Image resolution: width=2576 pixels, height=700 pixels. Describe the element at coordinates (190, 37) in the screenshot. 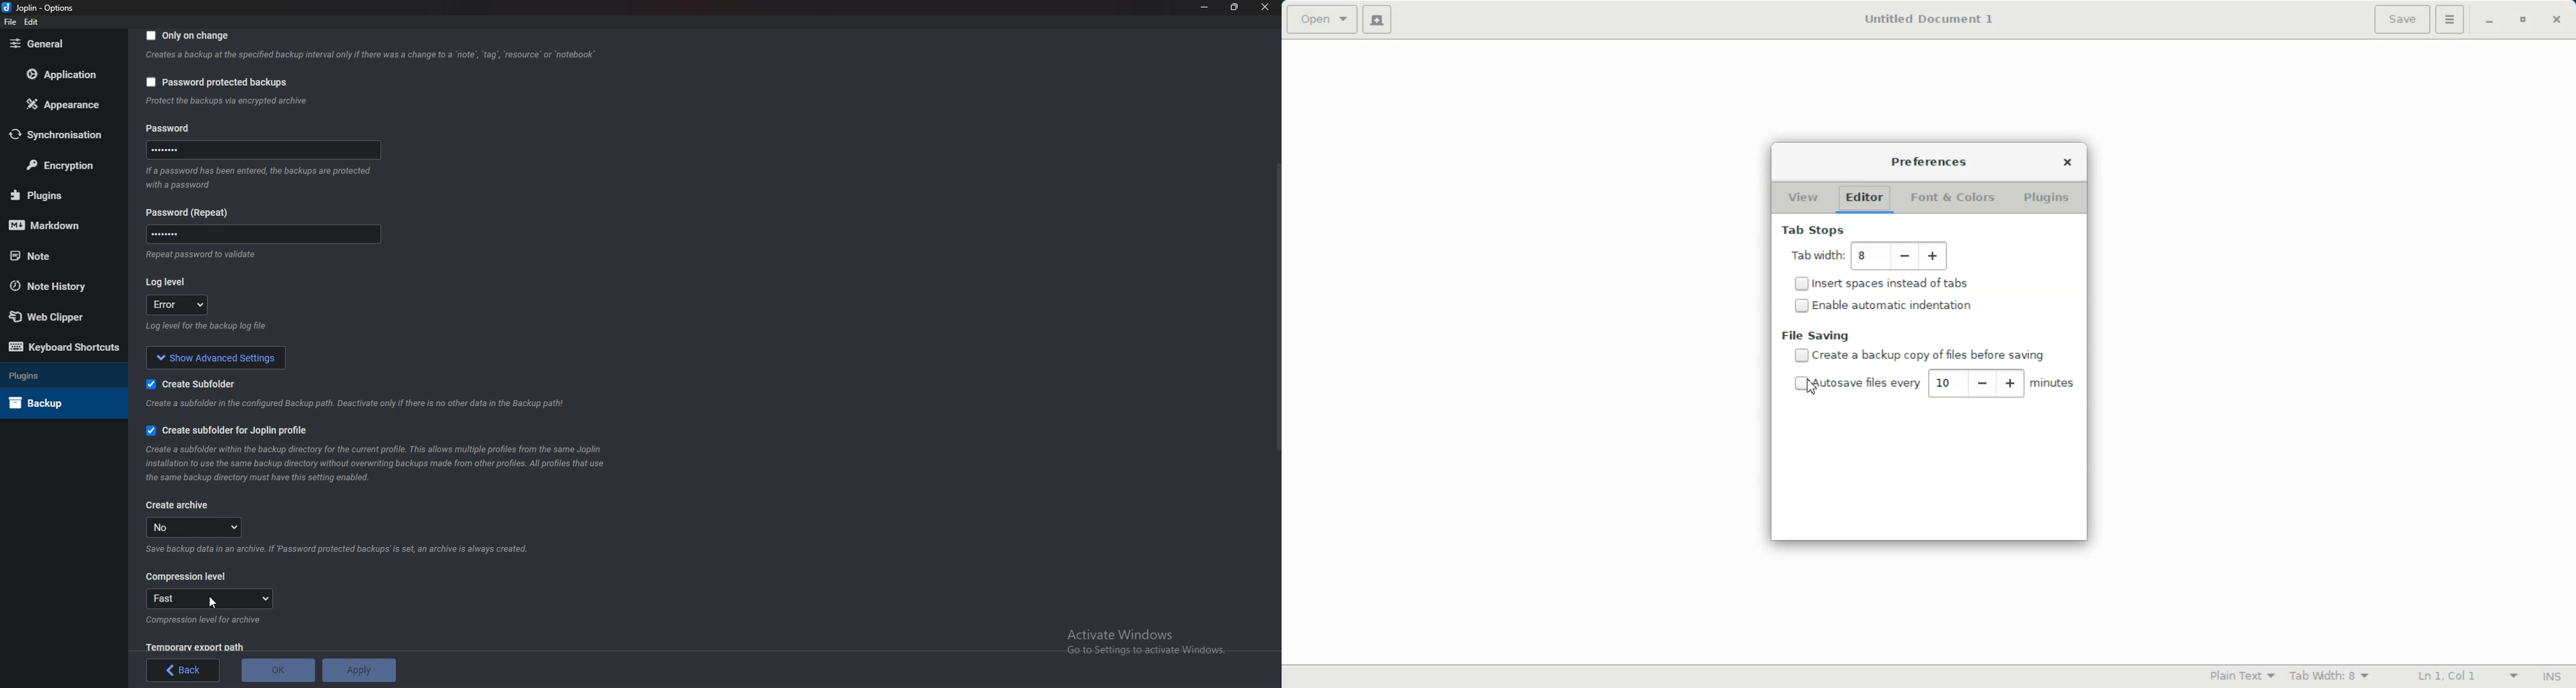

I see `Only on change` at that location.